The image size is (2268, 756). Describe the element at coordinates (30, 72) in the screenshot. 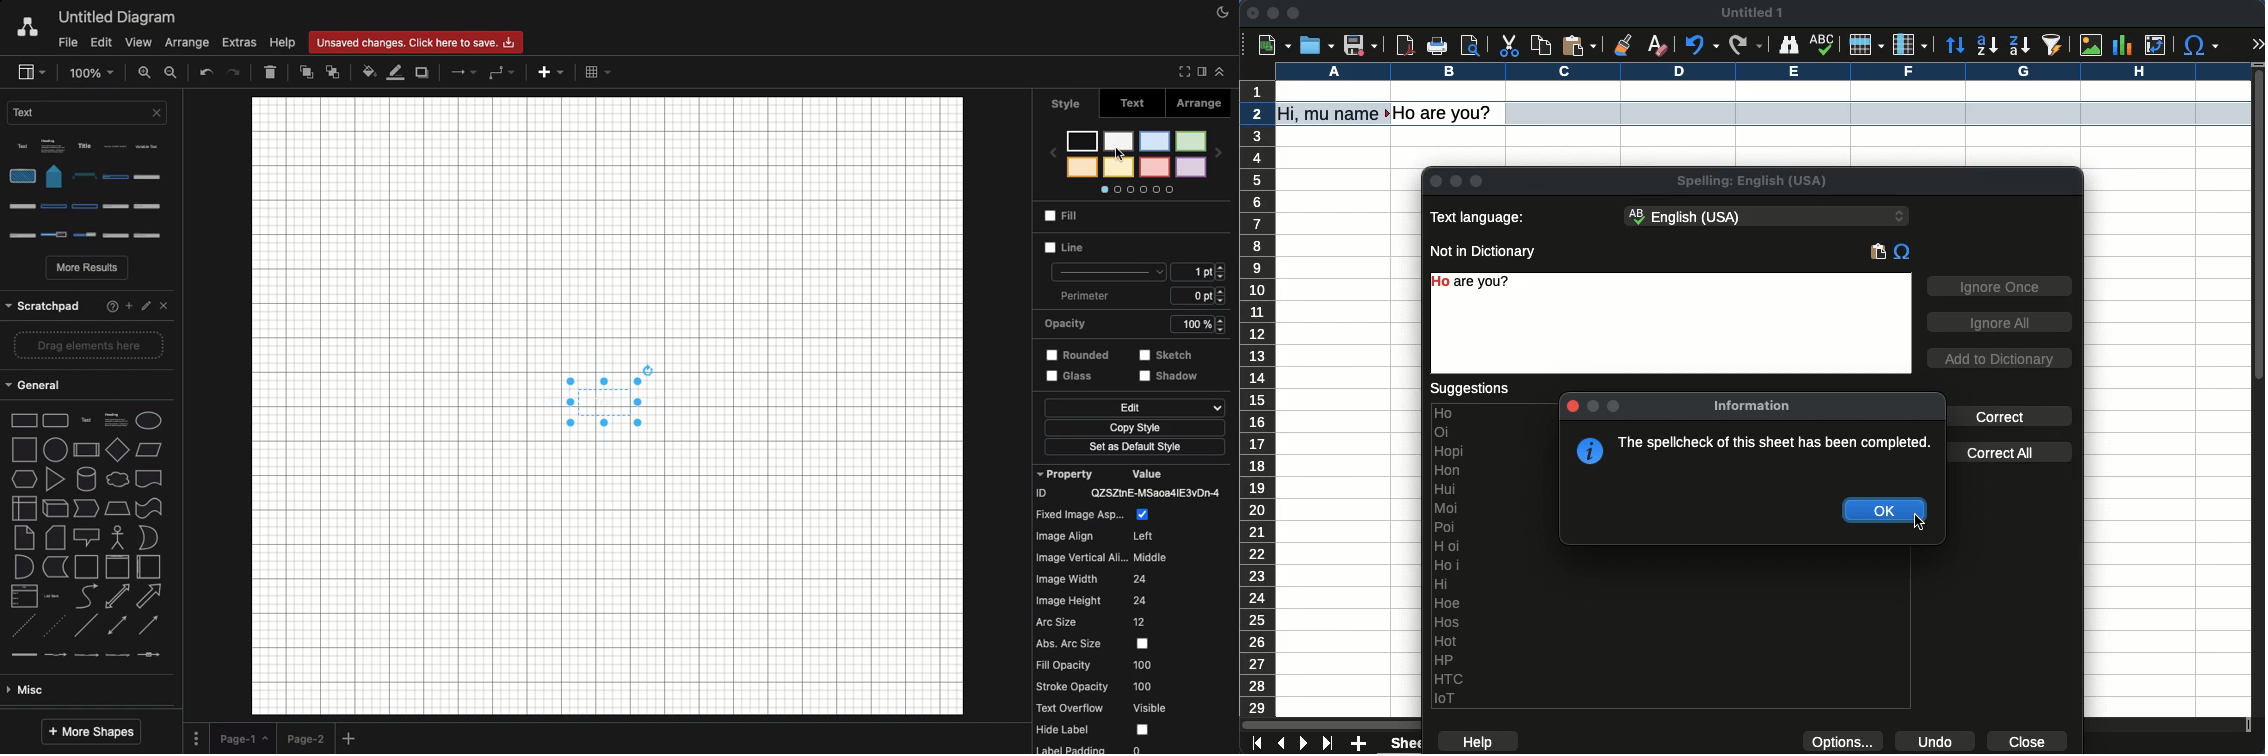

I see `Sidebar` at that location.